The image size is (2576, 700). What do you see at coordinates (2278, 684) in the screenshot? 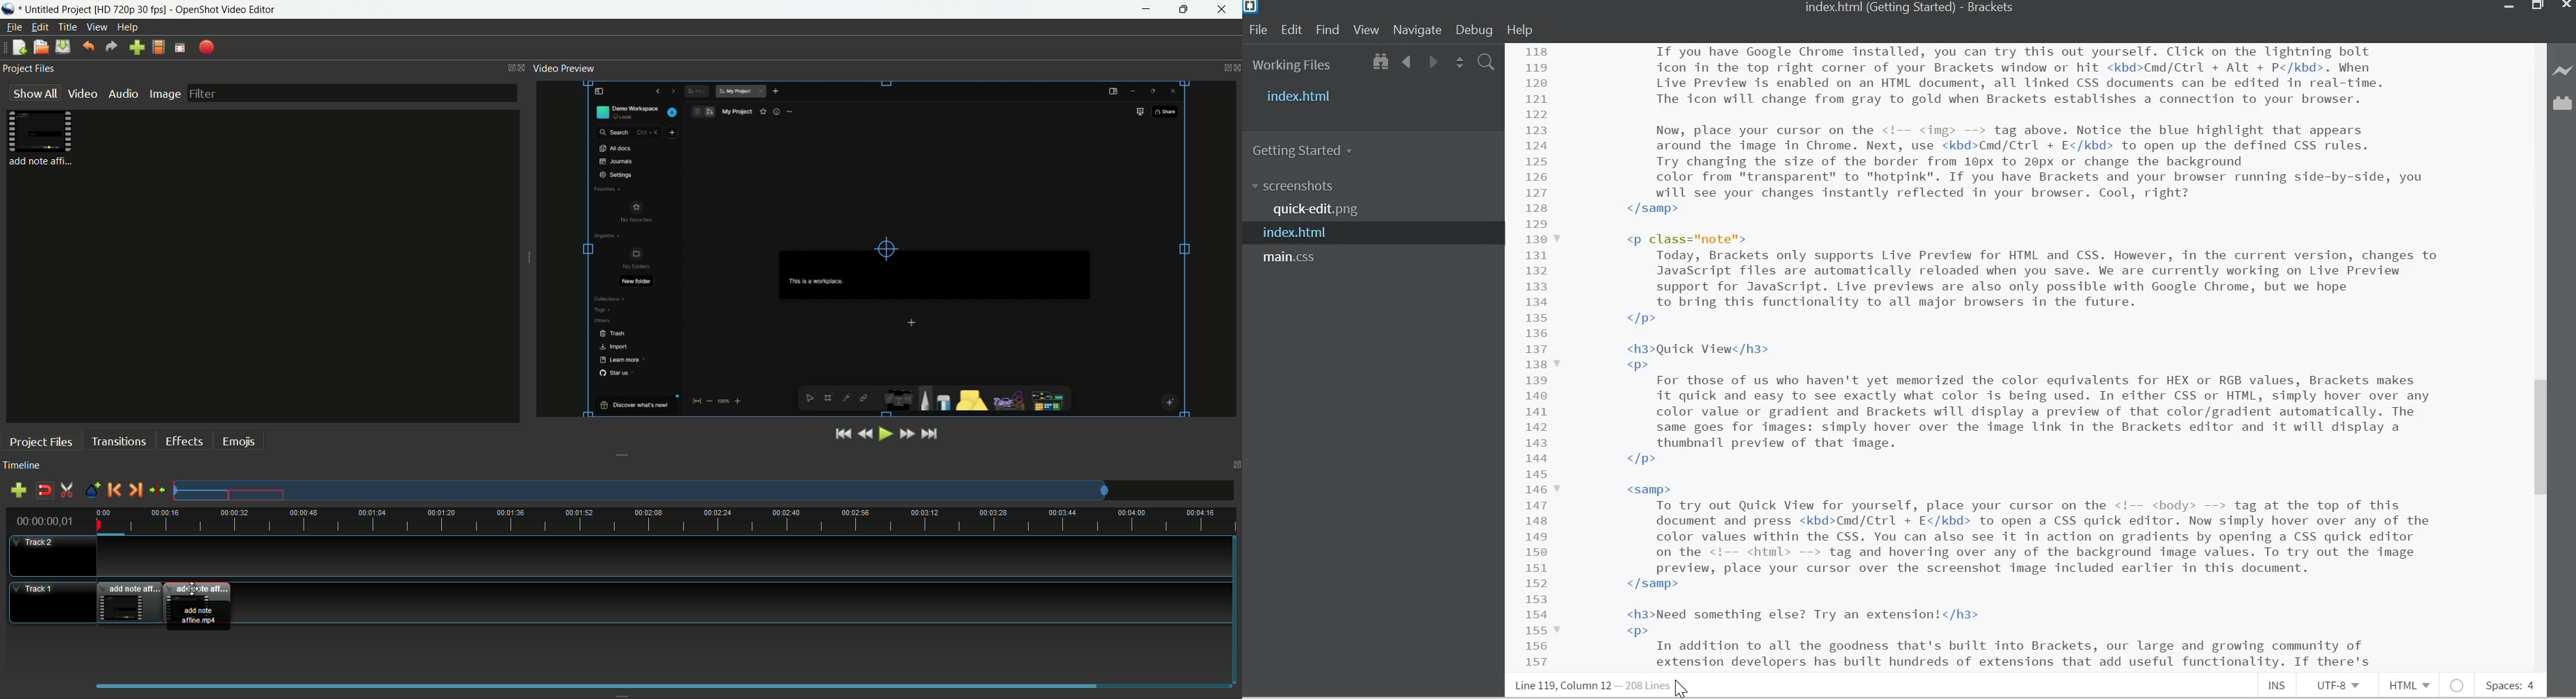
I see `Insert` at bounding box center [2278, 684].